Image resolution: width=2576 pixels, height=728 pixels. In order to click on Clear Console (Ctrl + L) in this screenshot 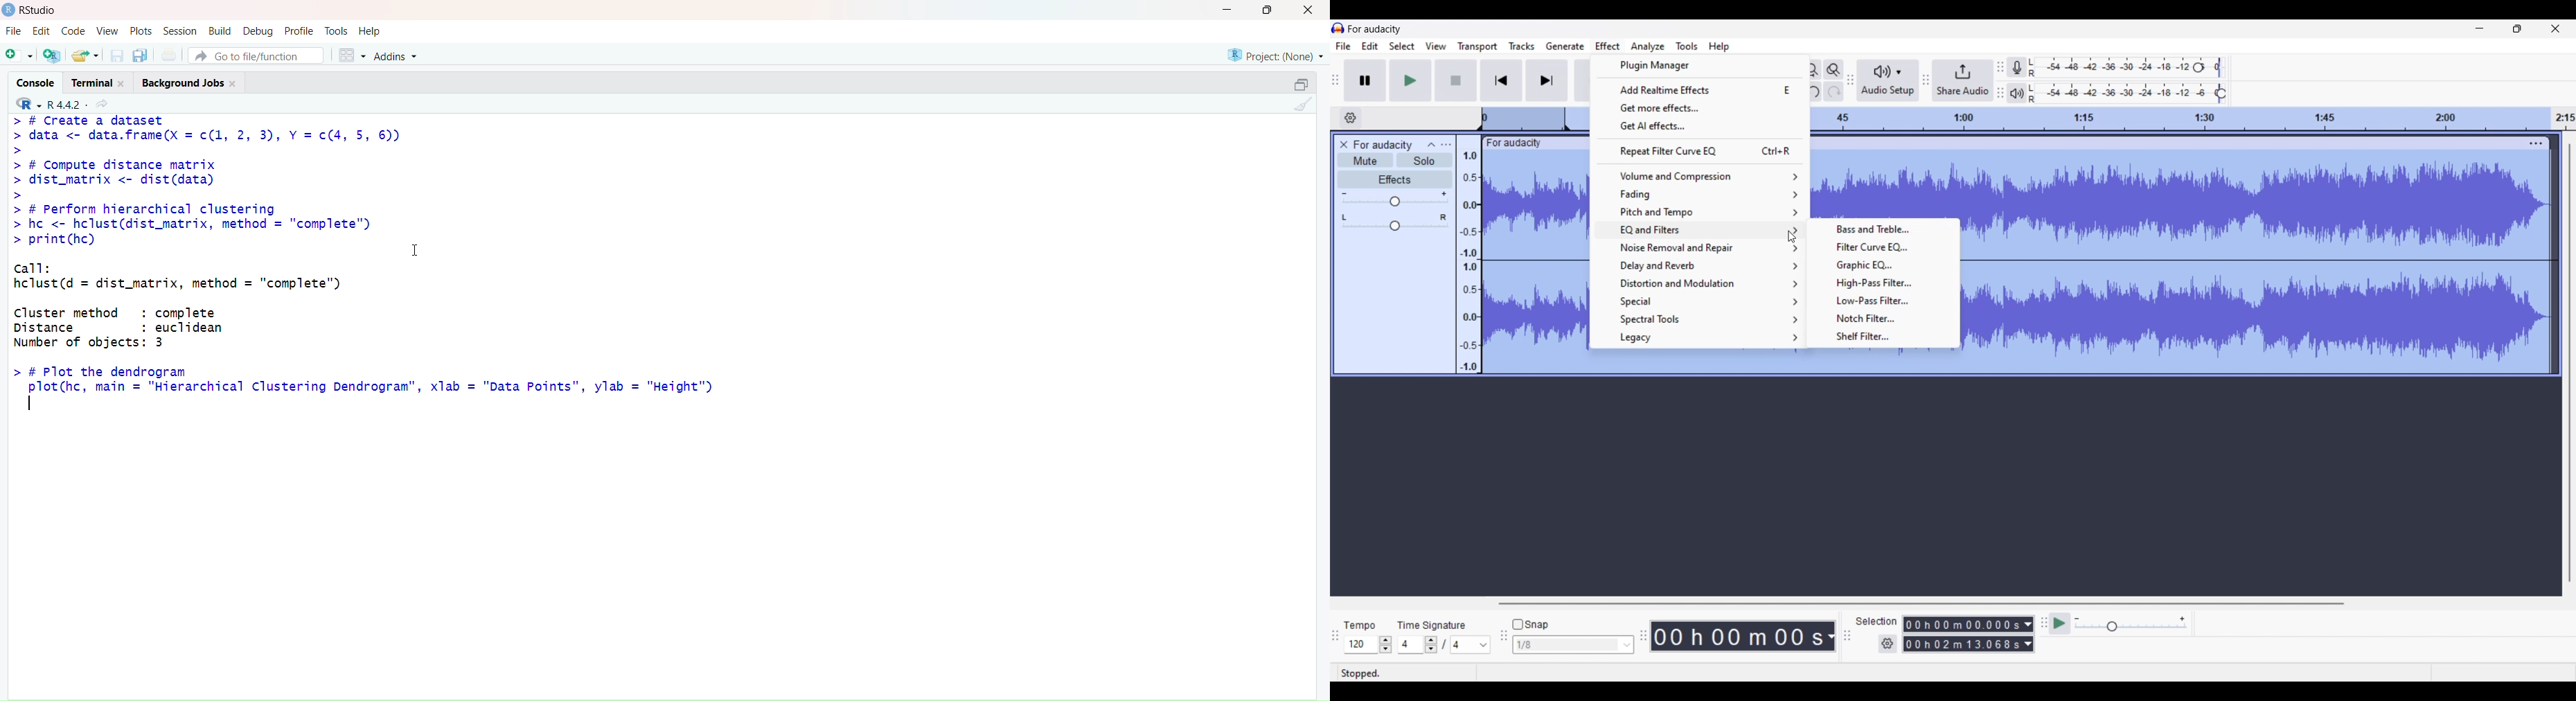, I will do `click(1302, 105)`.